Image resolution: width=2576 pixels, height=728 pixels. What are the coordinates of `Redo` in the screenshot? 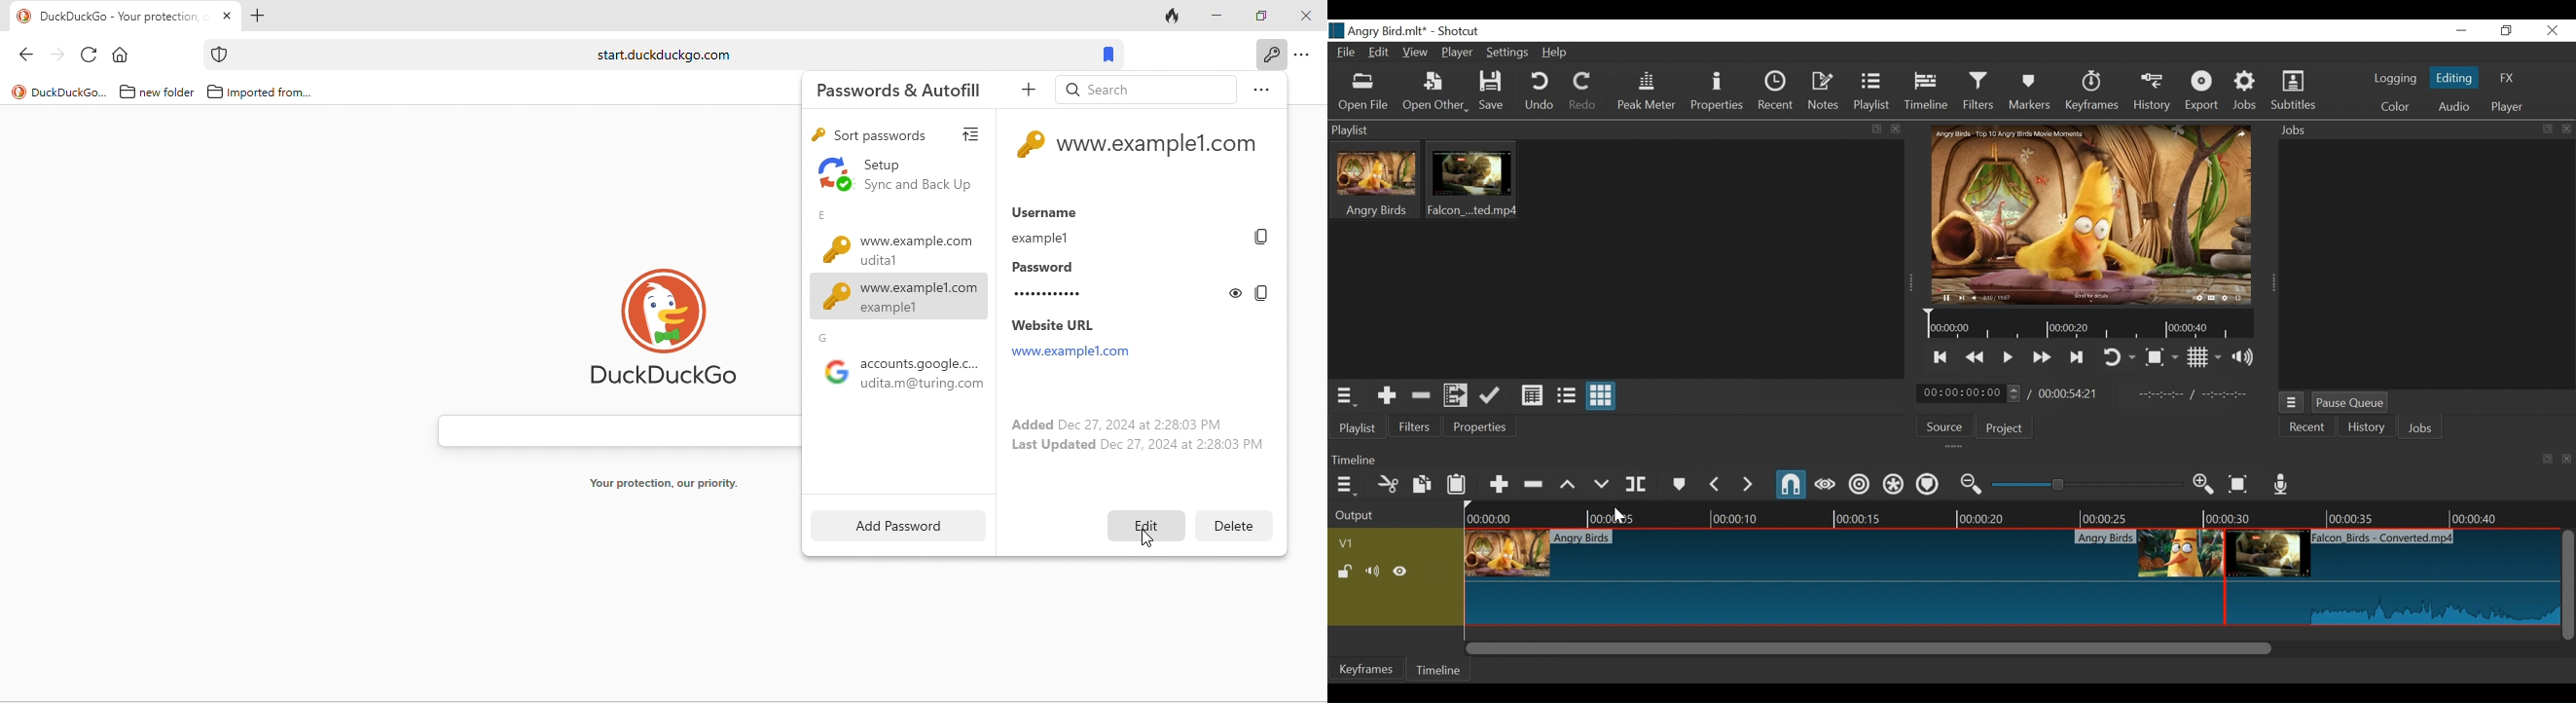 It's located at (1584, 91).